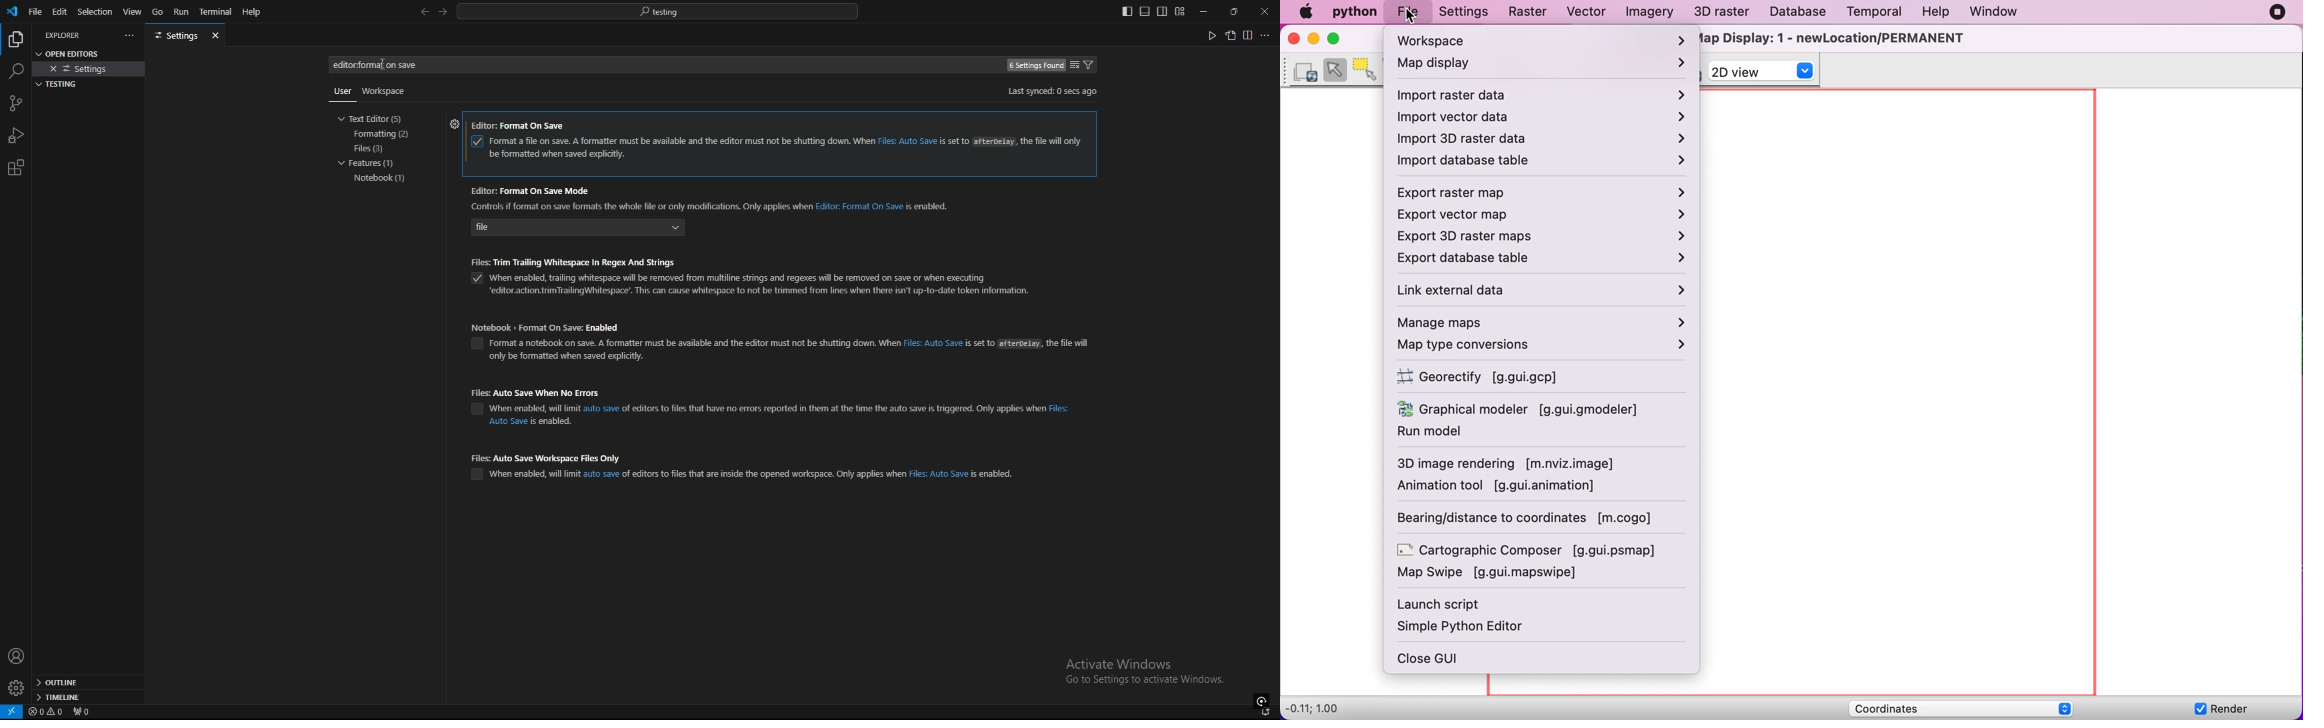  Describe the element at coordinates (478, 143) in the screenshot. I see `checked` at that location.